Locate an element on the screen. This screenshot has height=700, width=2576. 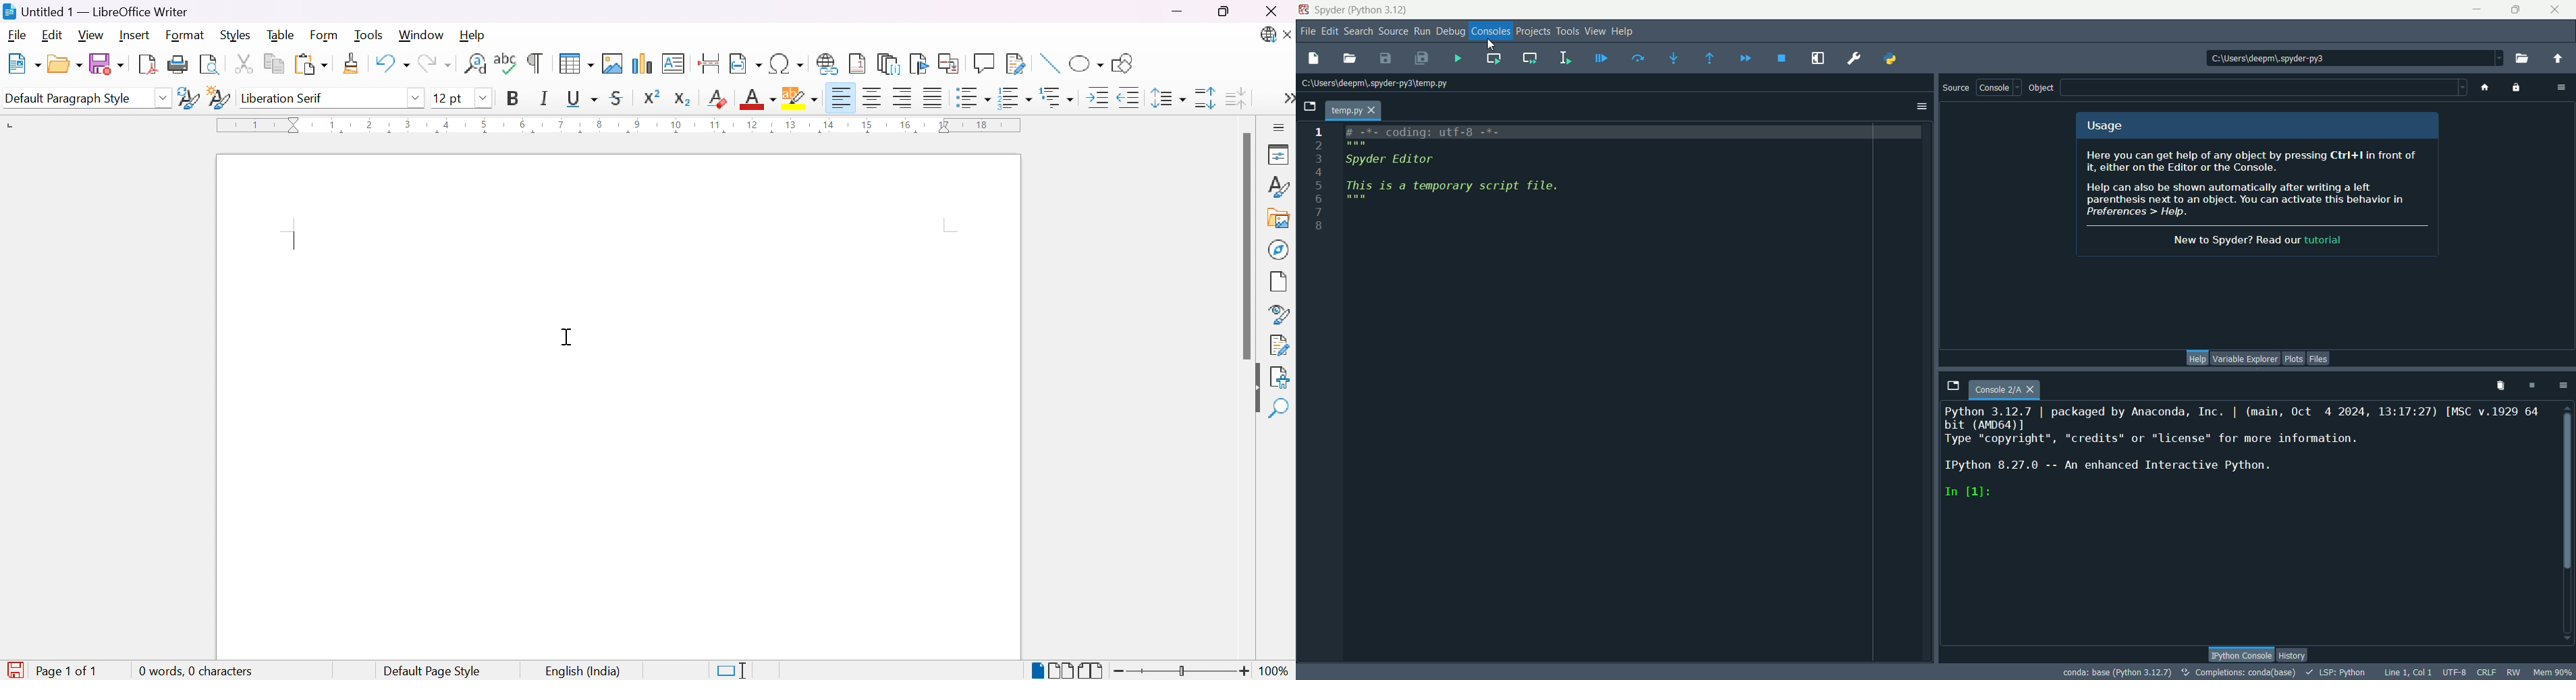
variable explorer is located at coordinates (2244, 358).